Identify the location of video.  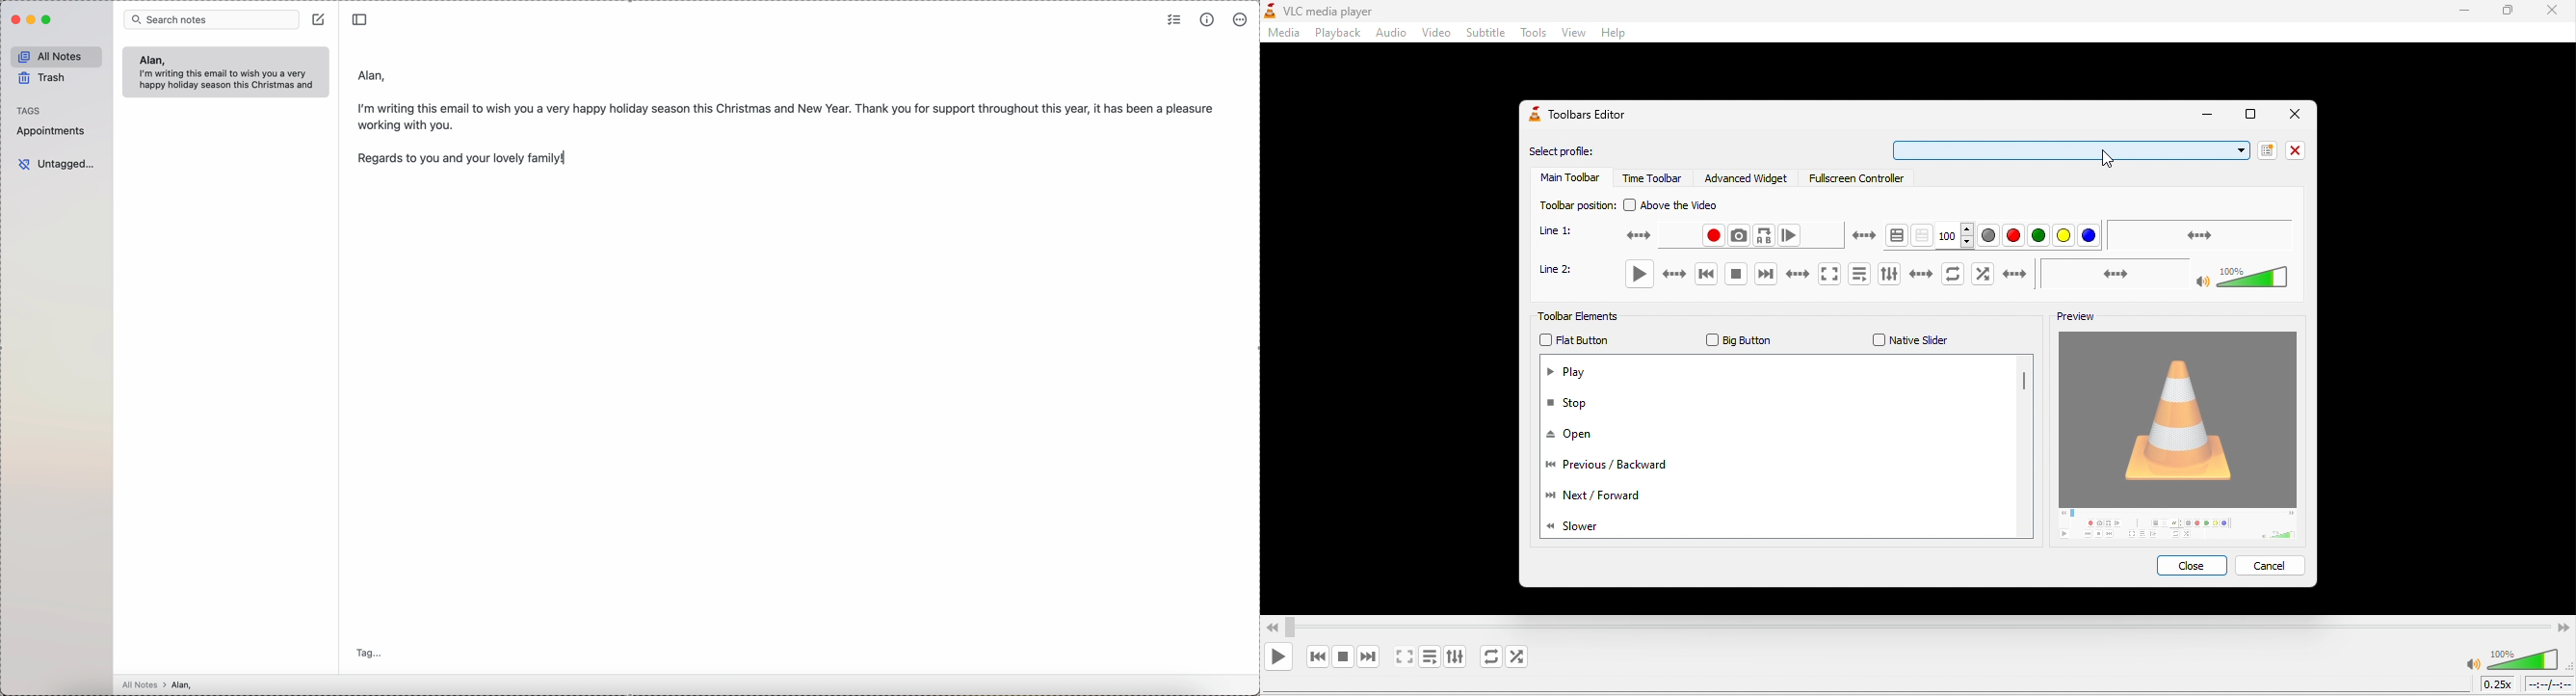
(1437, 33).